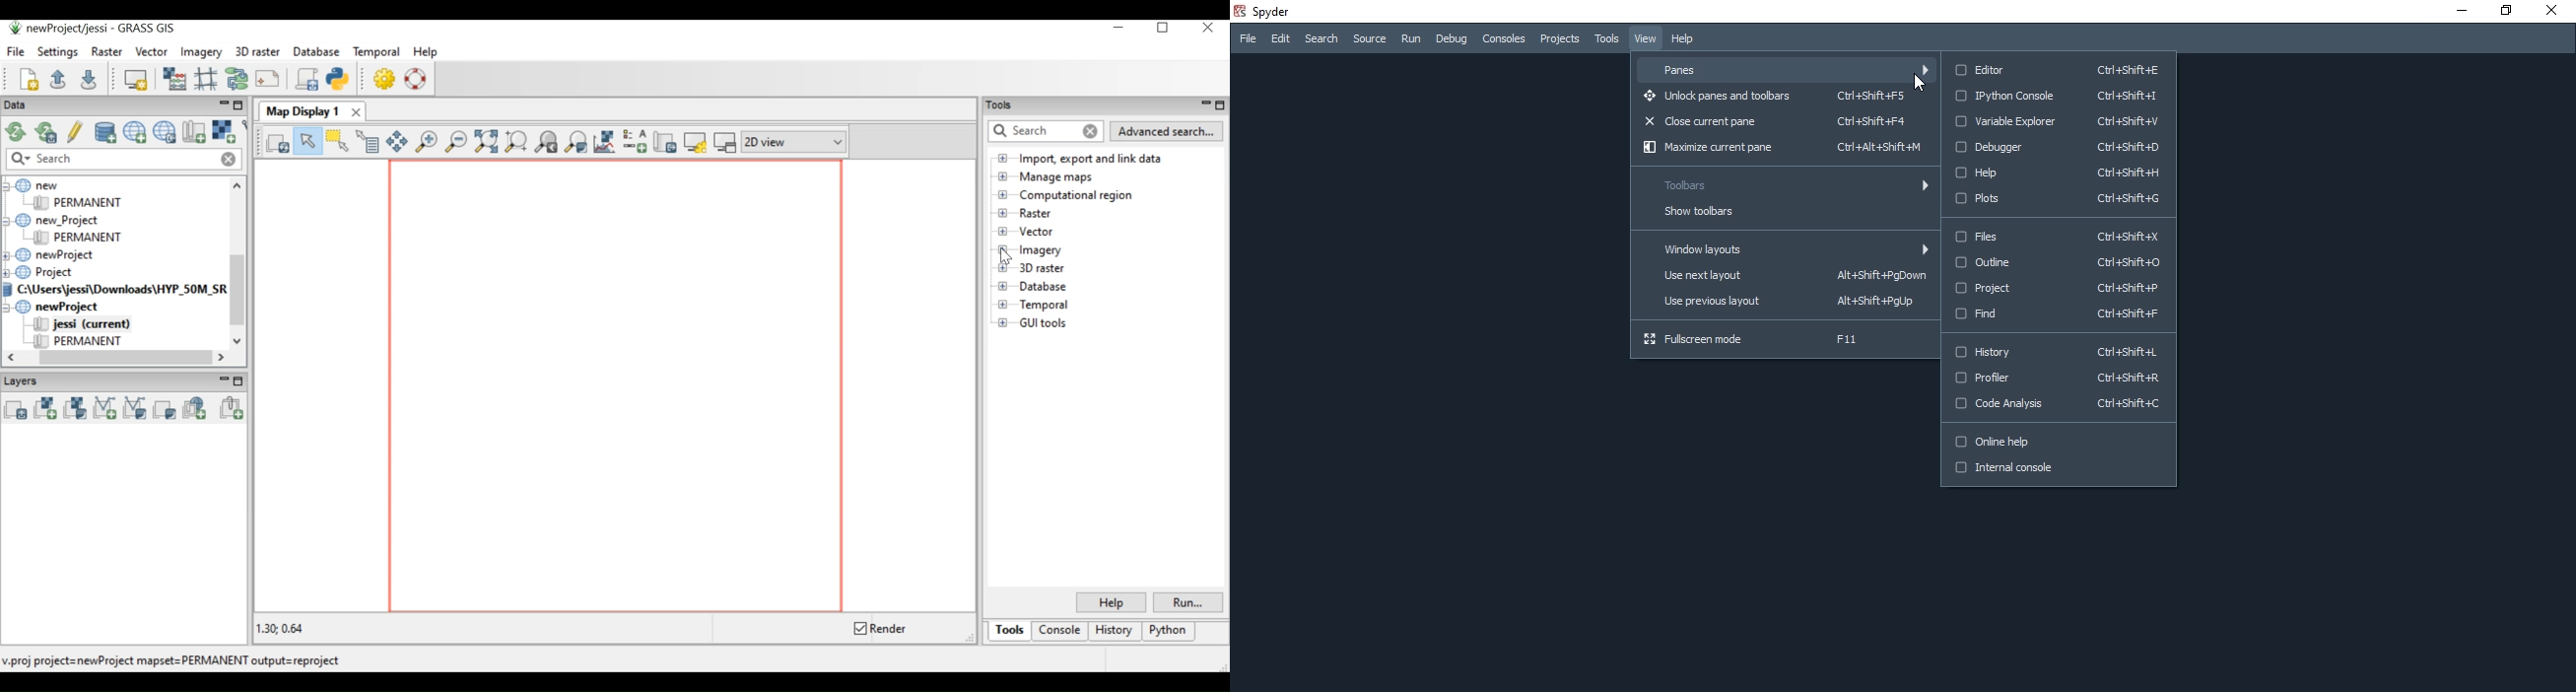 The image size is (2576, 700). Describe the element at coordinates (1322, 39) in the screenshot. I see `search` at that location.